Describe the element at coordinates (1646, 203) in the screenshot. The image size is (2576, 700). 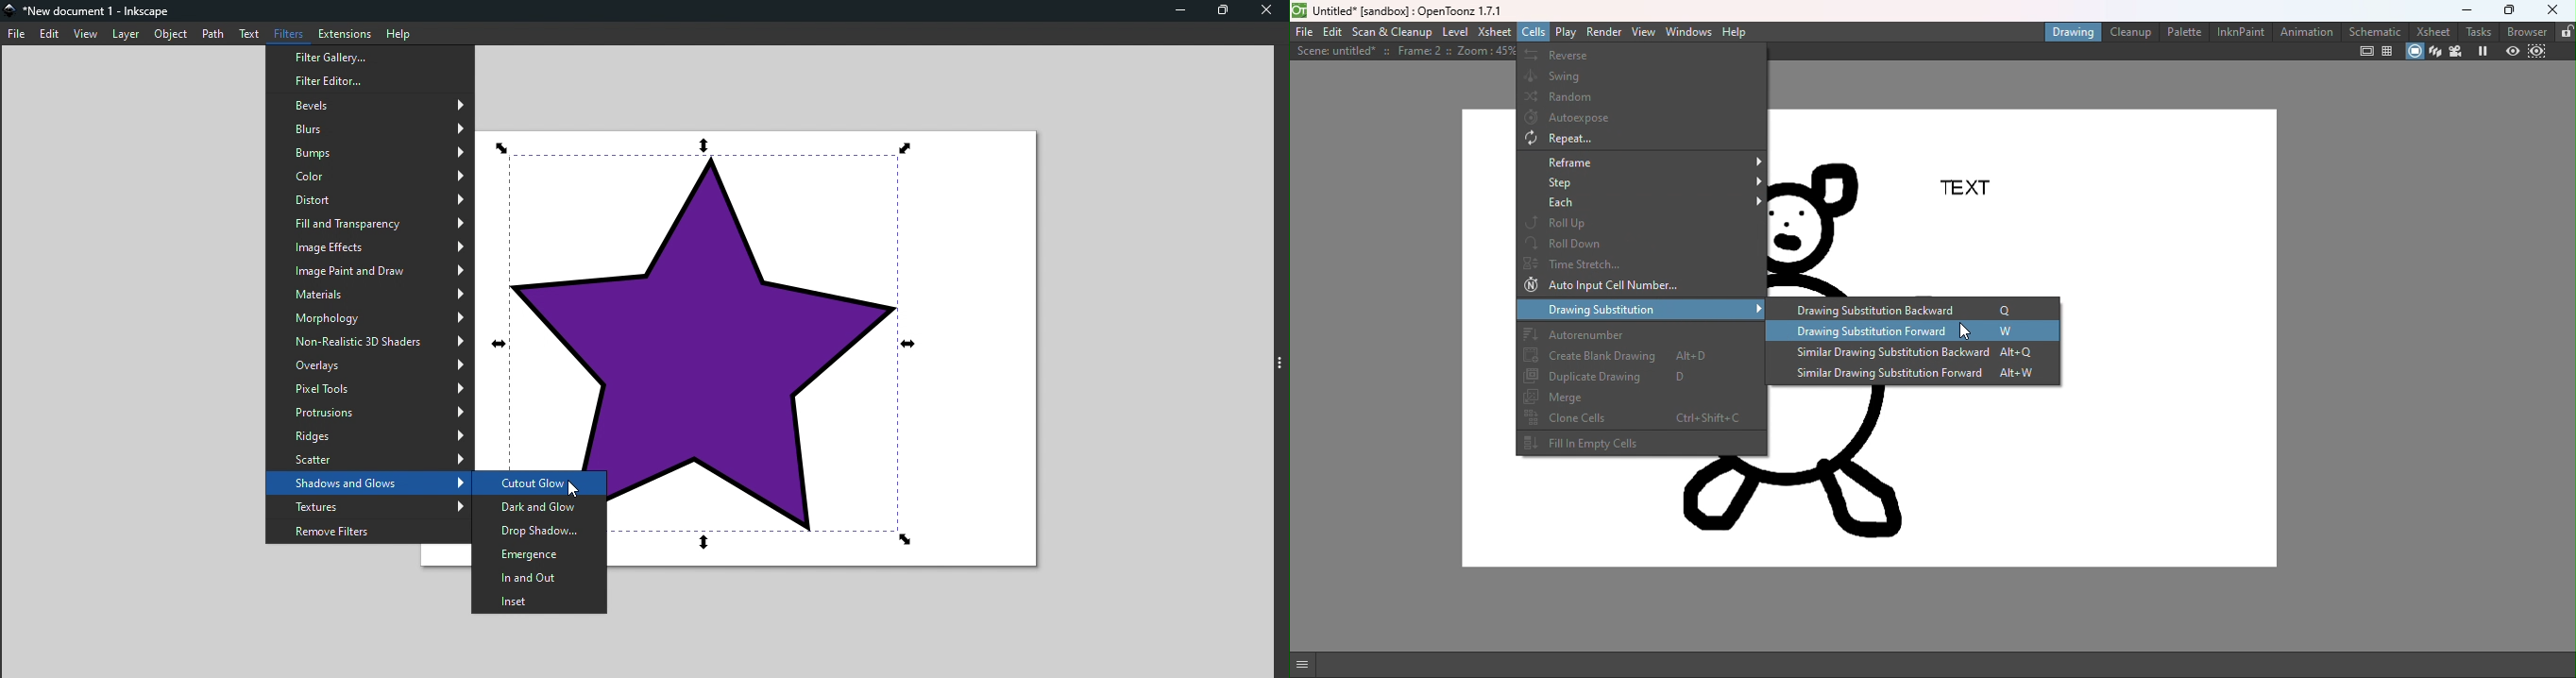
I see `Each` at that location.